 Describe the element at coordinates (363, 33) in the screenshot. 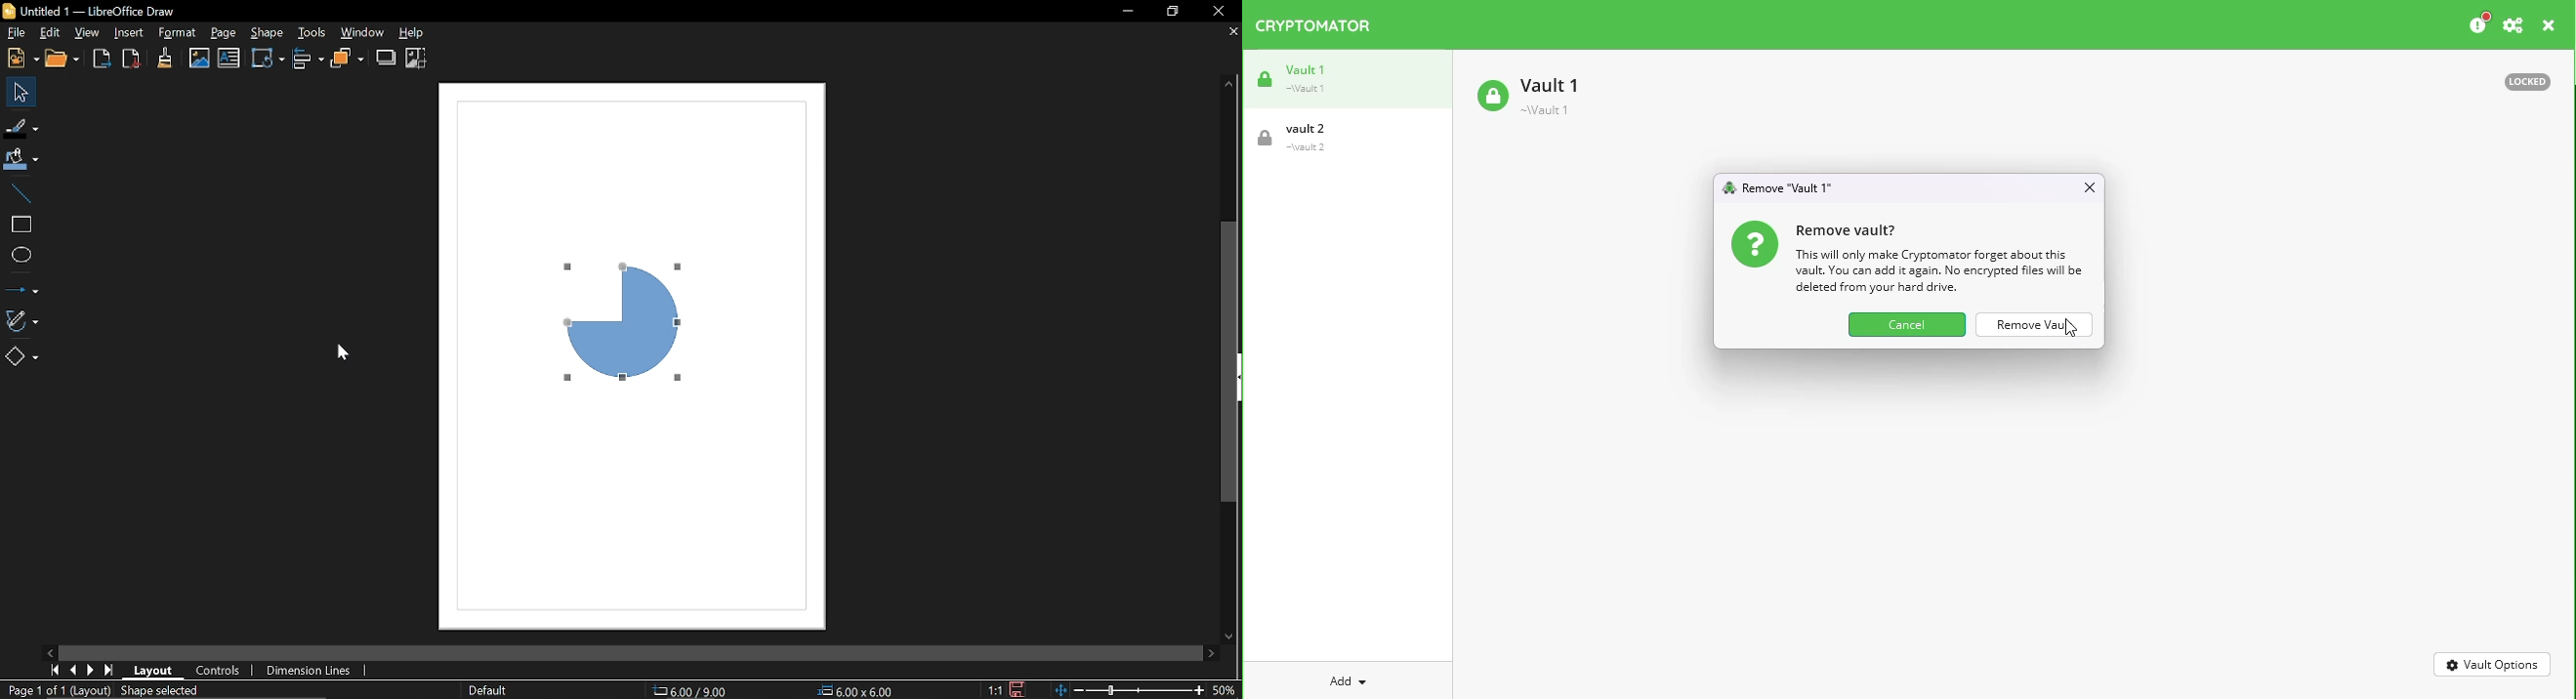

I see `Window` at that location.